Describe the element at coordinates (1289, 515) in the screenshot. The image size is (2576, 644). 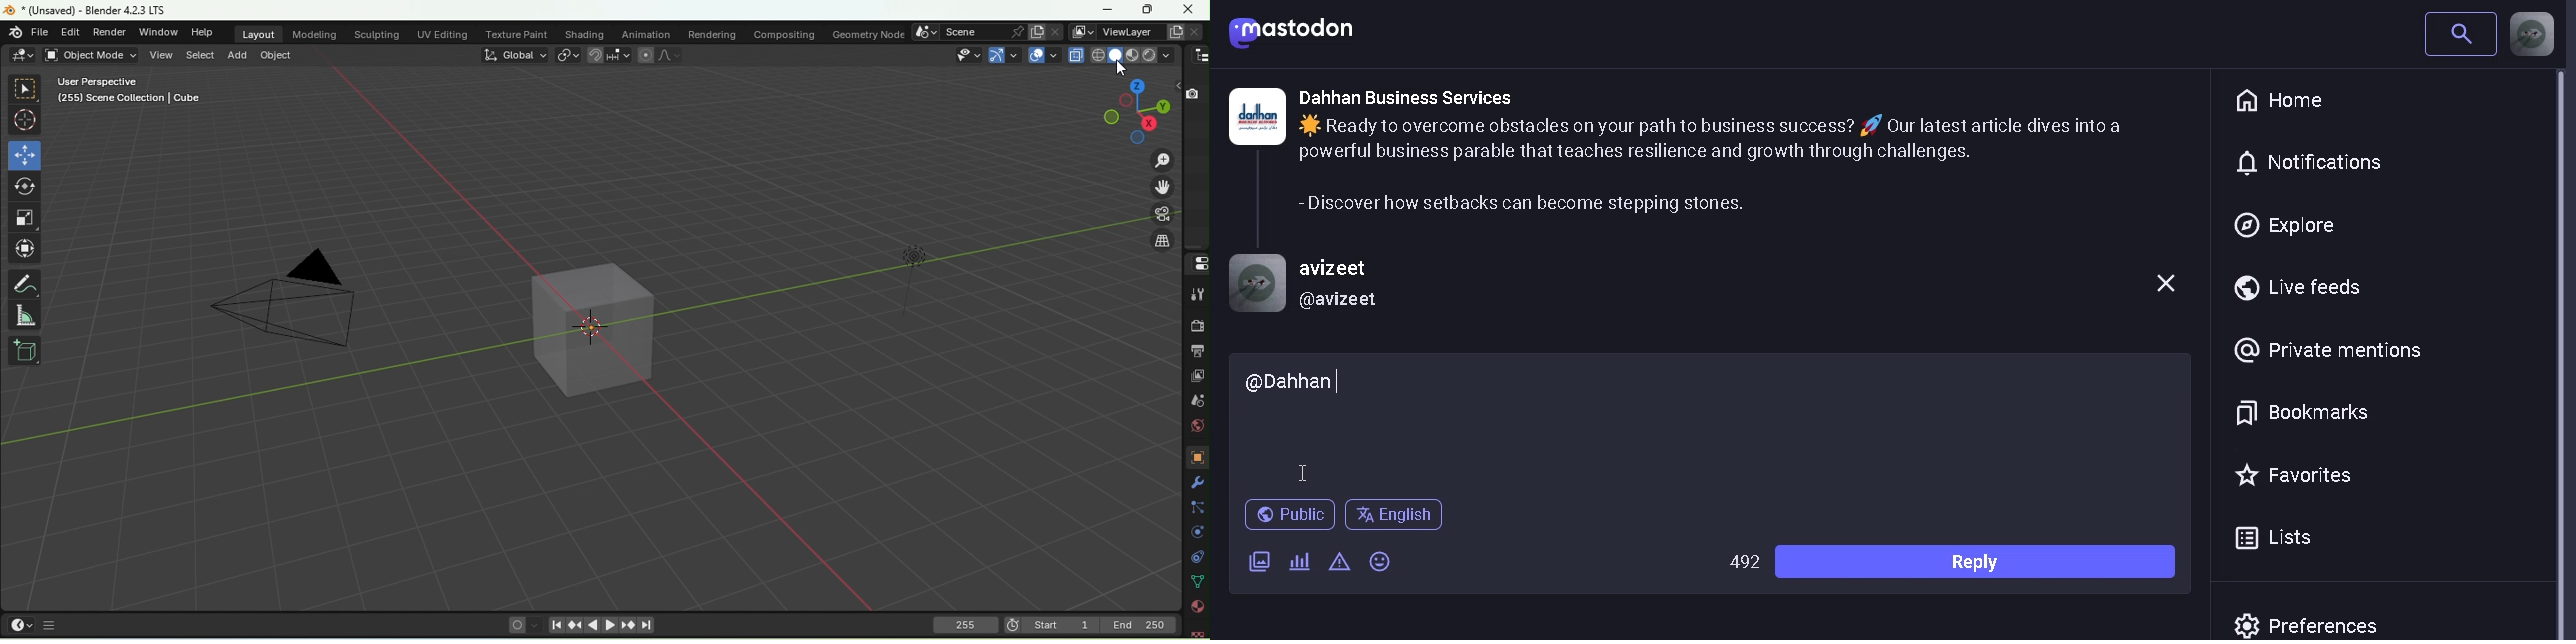
I see `public post` at that location.